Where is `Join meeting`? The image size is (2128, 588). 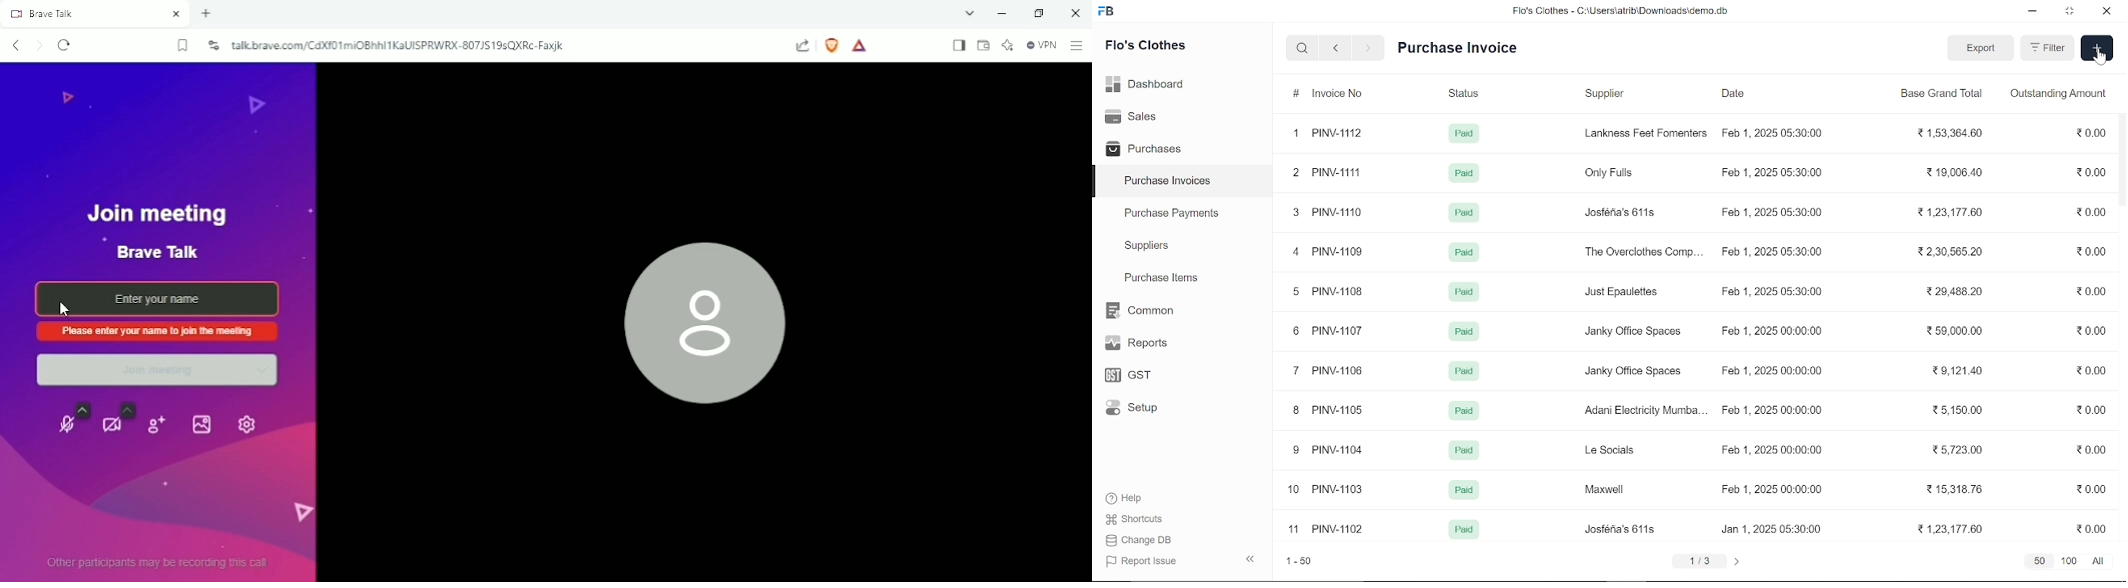 Join meeting is located at coordinates (154, 371).